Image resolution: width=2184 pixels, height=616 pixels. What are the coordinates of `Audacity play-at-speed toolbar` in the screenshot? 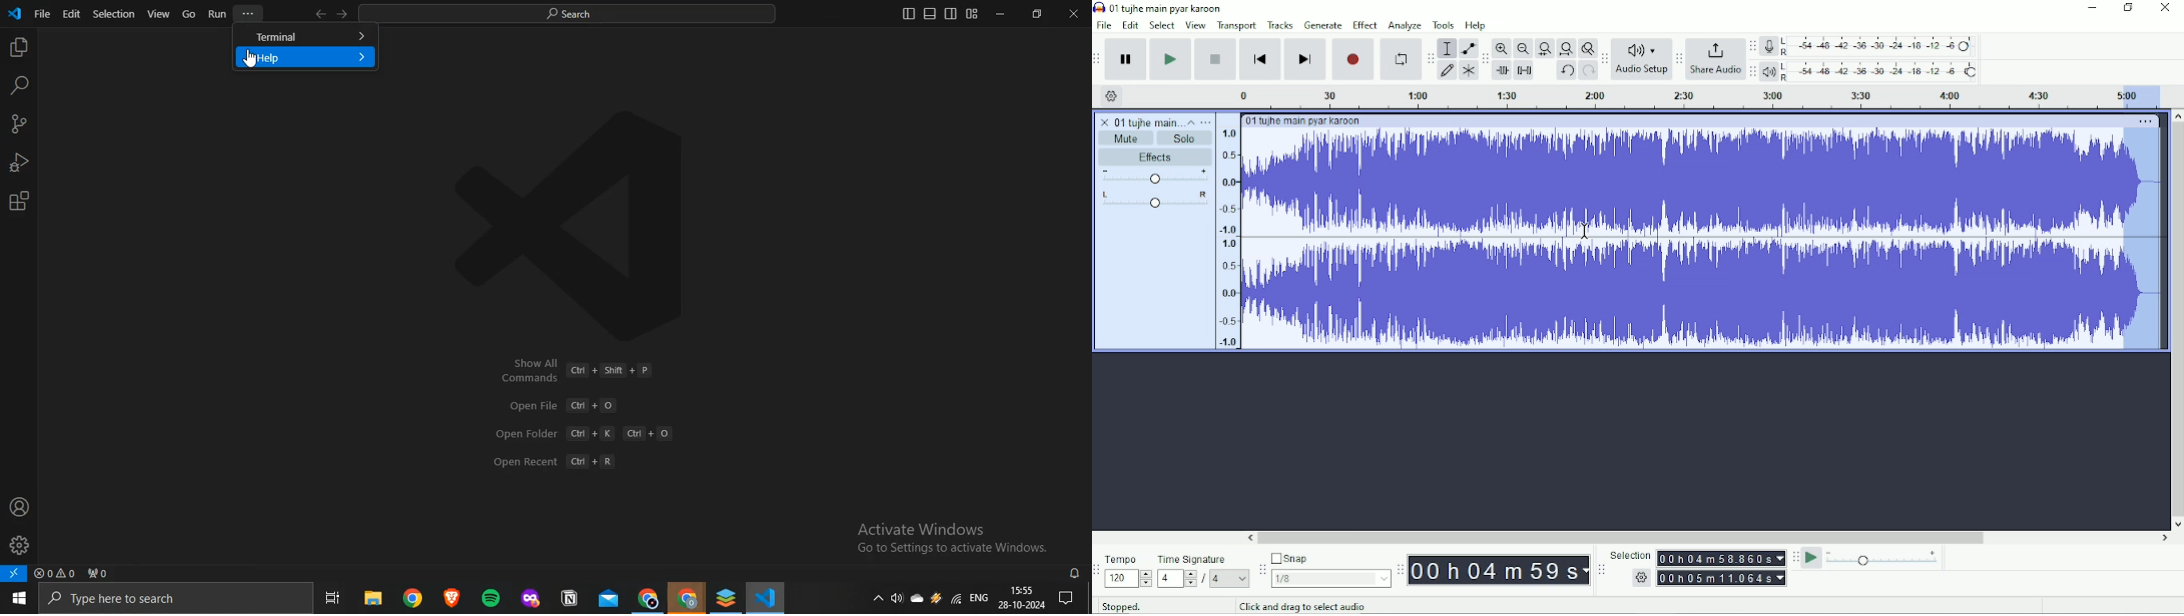 It's located at (1795, 558).